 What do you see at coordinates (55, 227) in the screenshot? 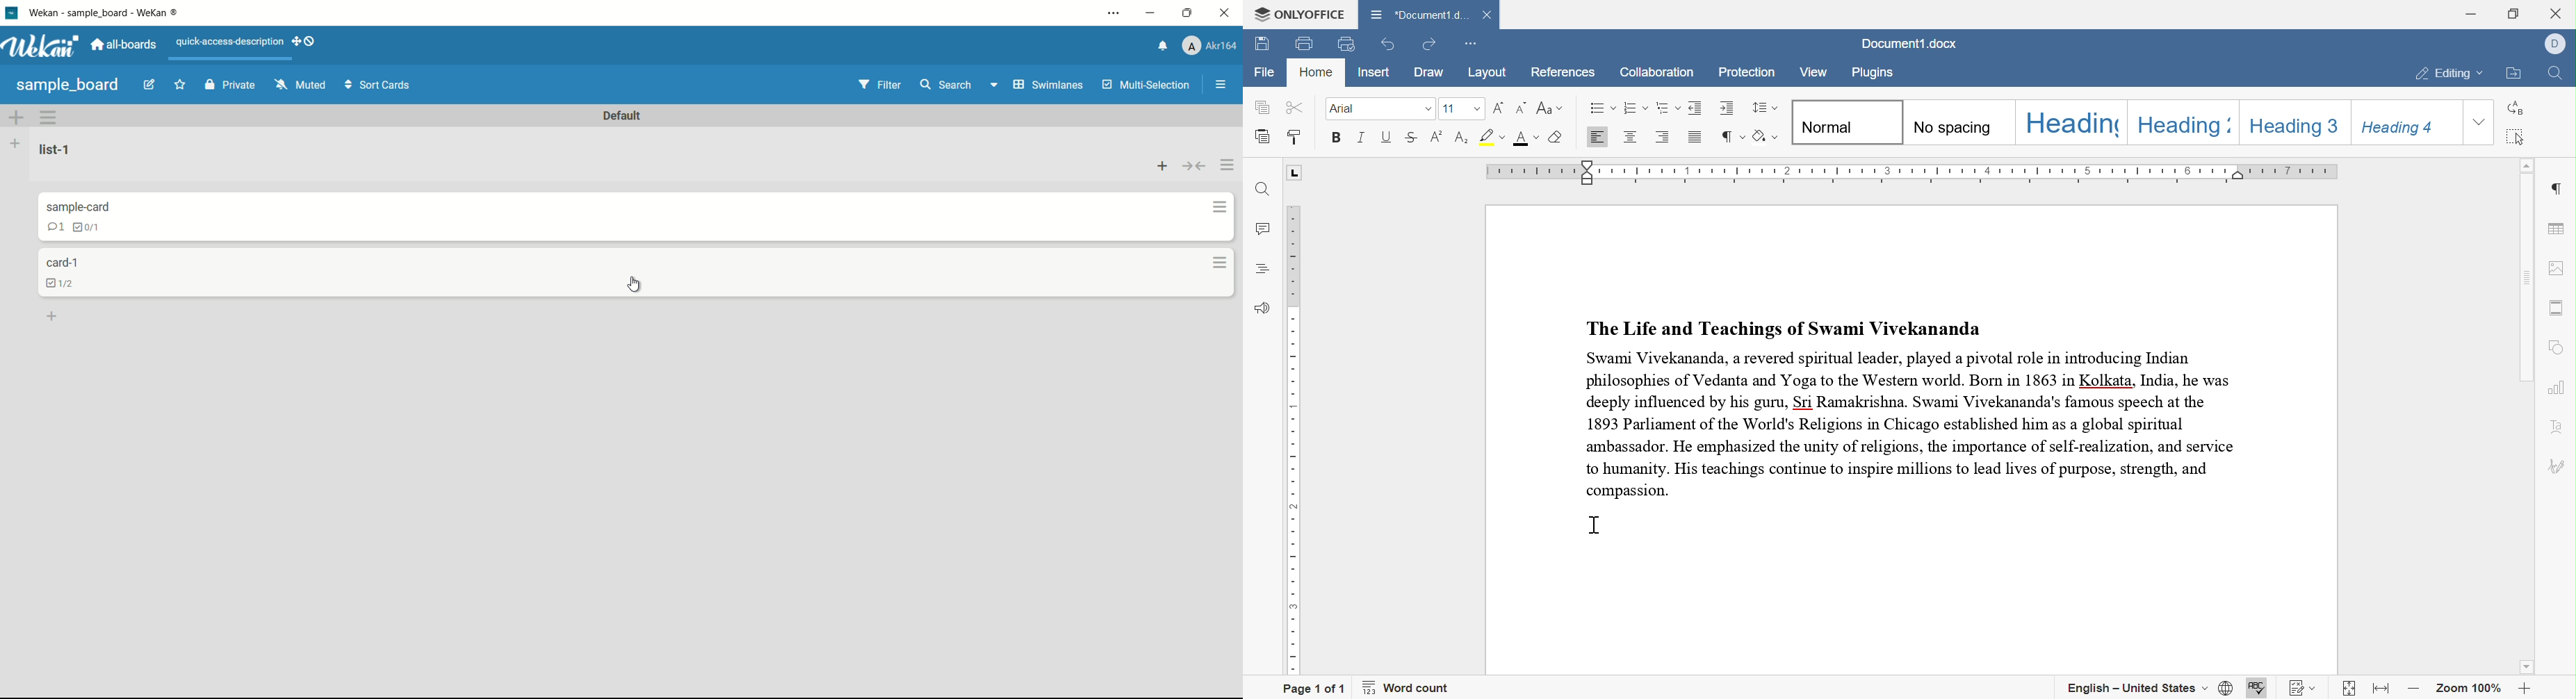
I see `1 comment` at bounding box center [55, 227].